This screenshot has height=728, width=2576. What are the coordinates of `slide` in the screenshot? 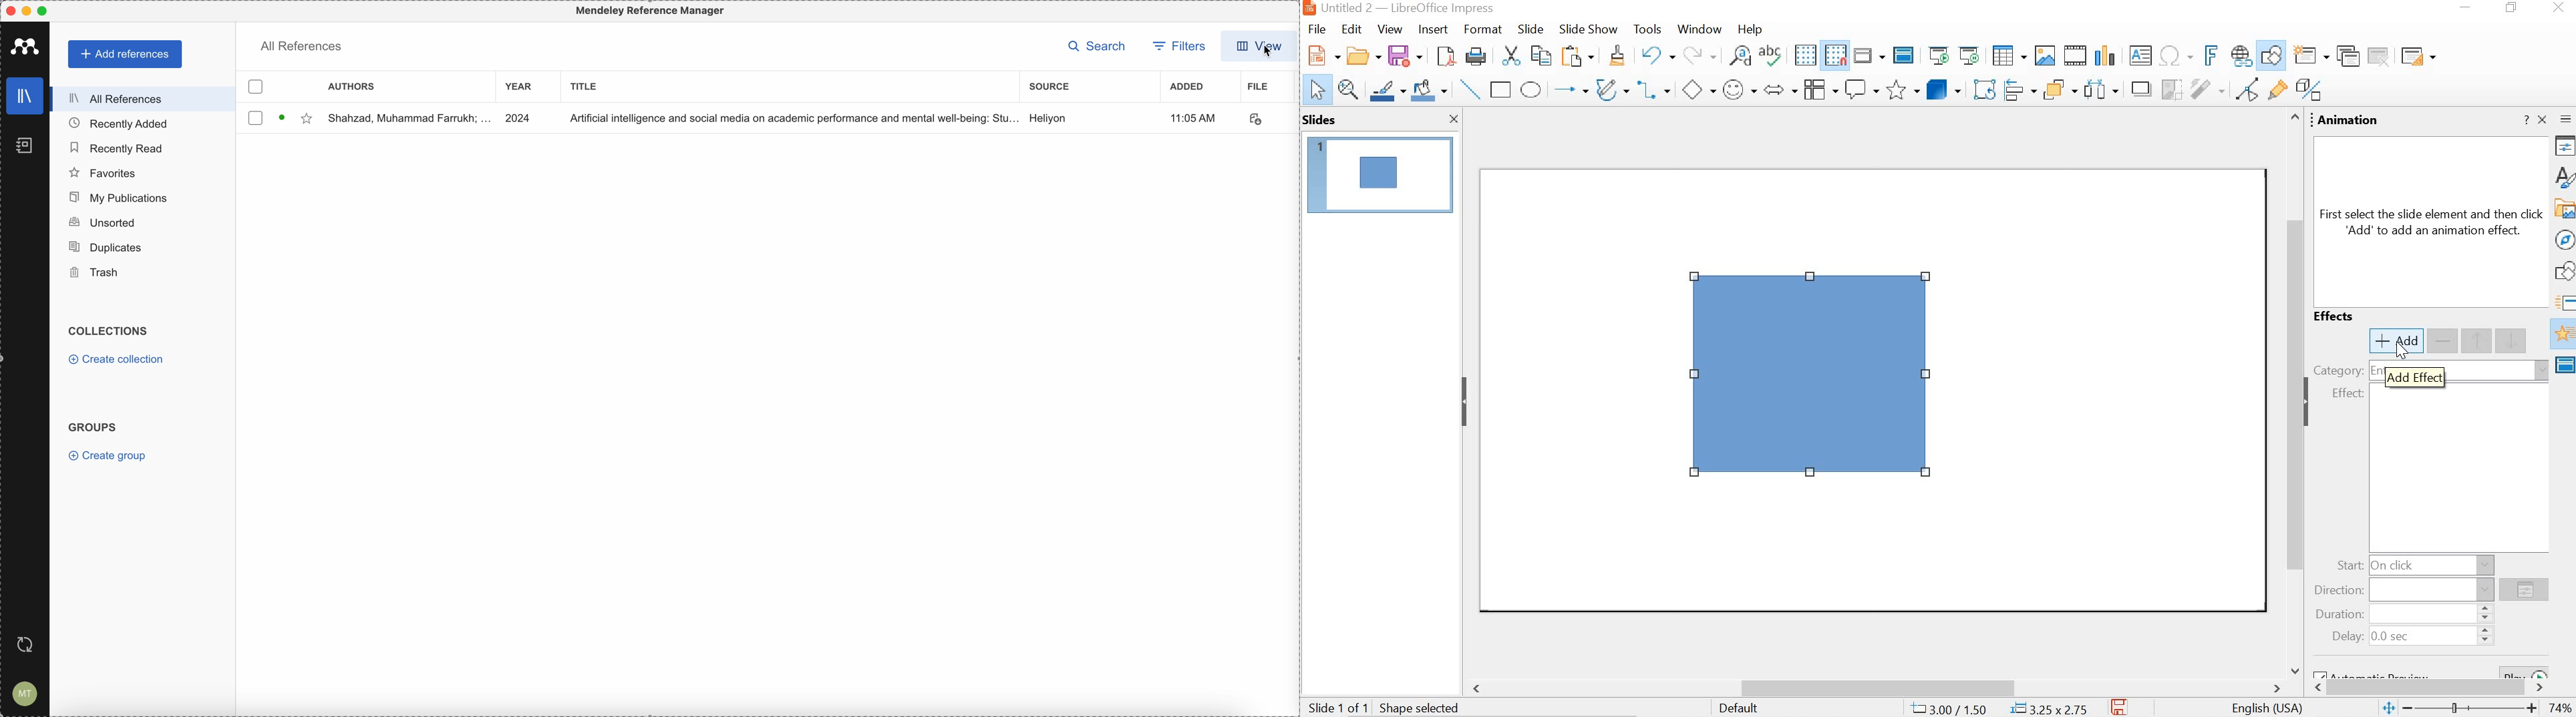 It's located at (1531, 28).